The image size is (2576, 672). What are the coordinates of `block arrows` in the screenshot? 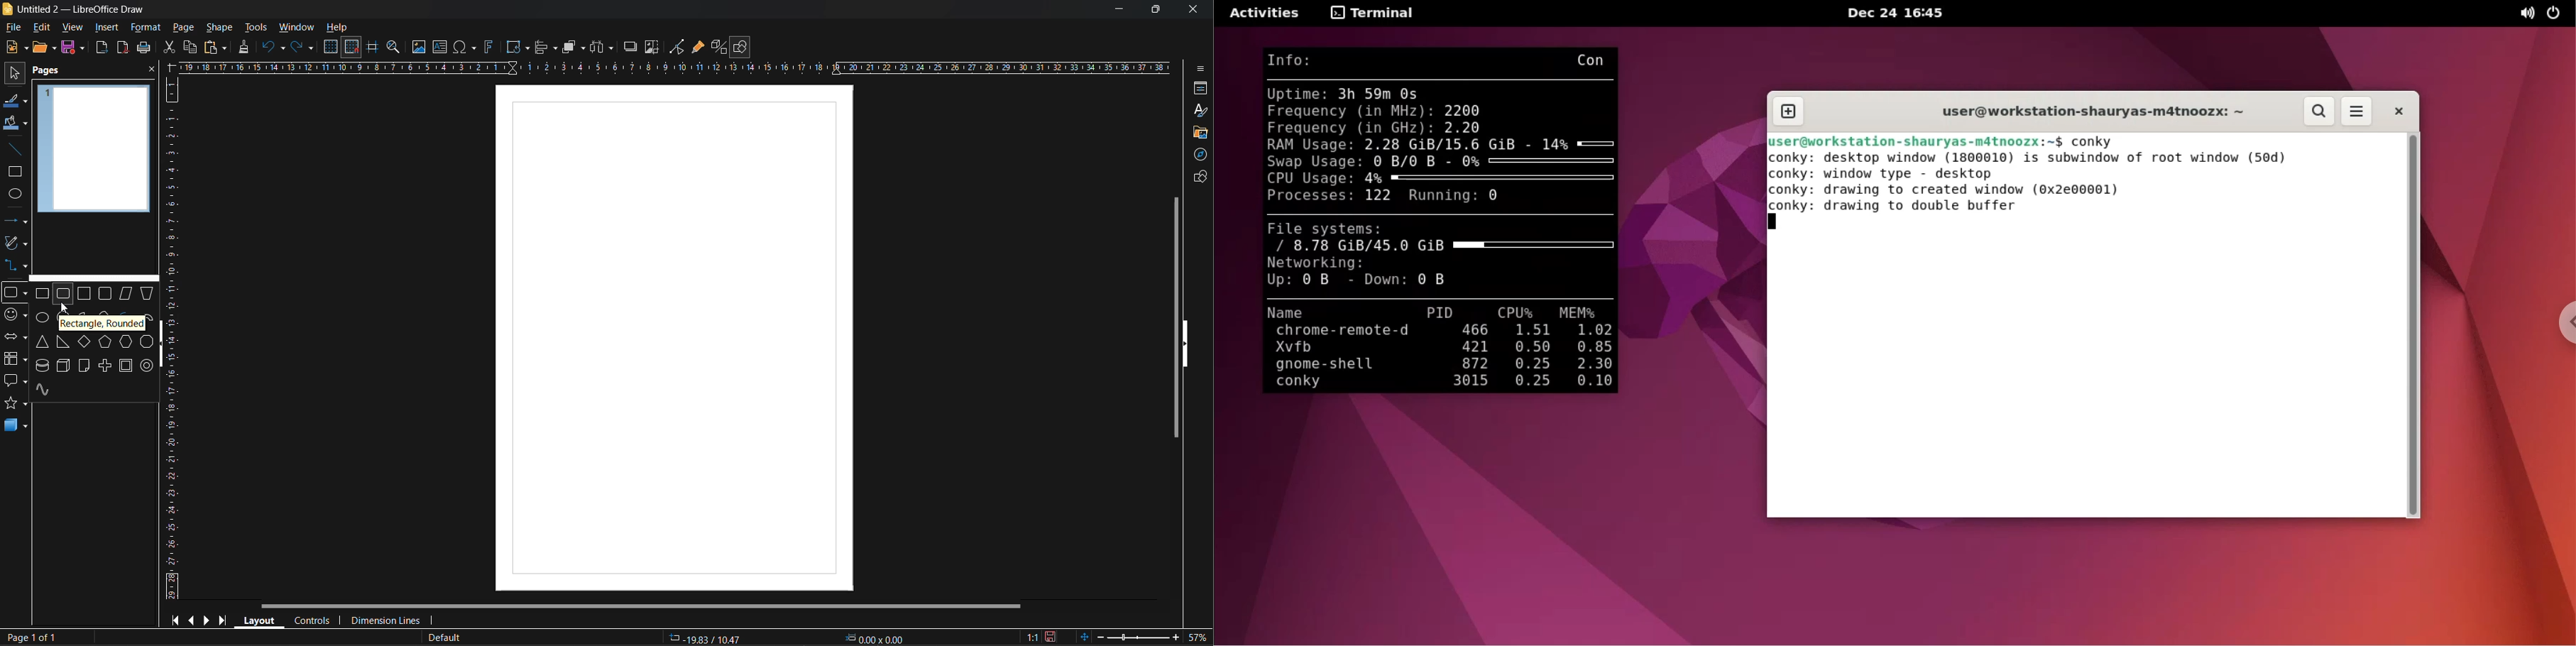 It's located at (15, 338).